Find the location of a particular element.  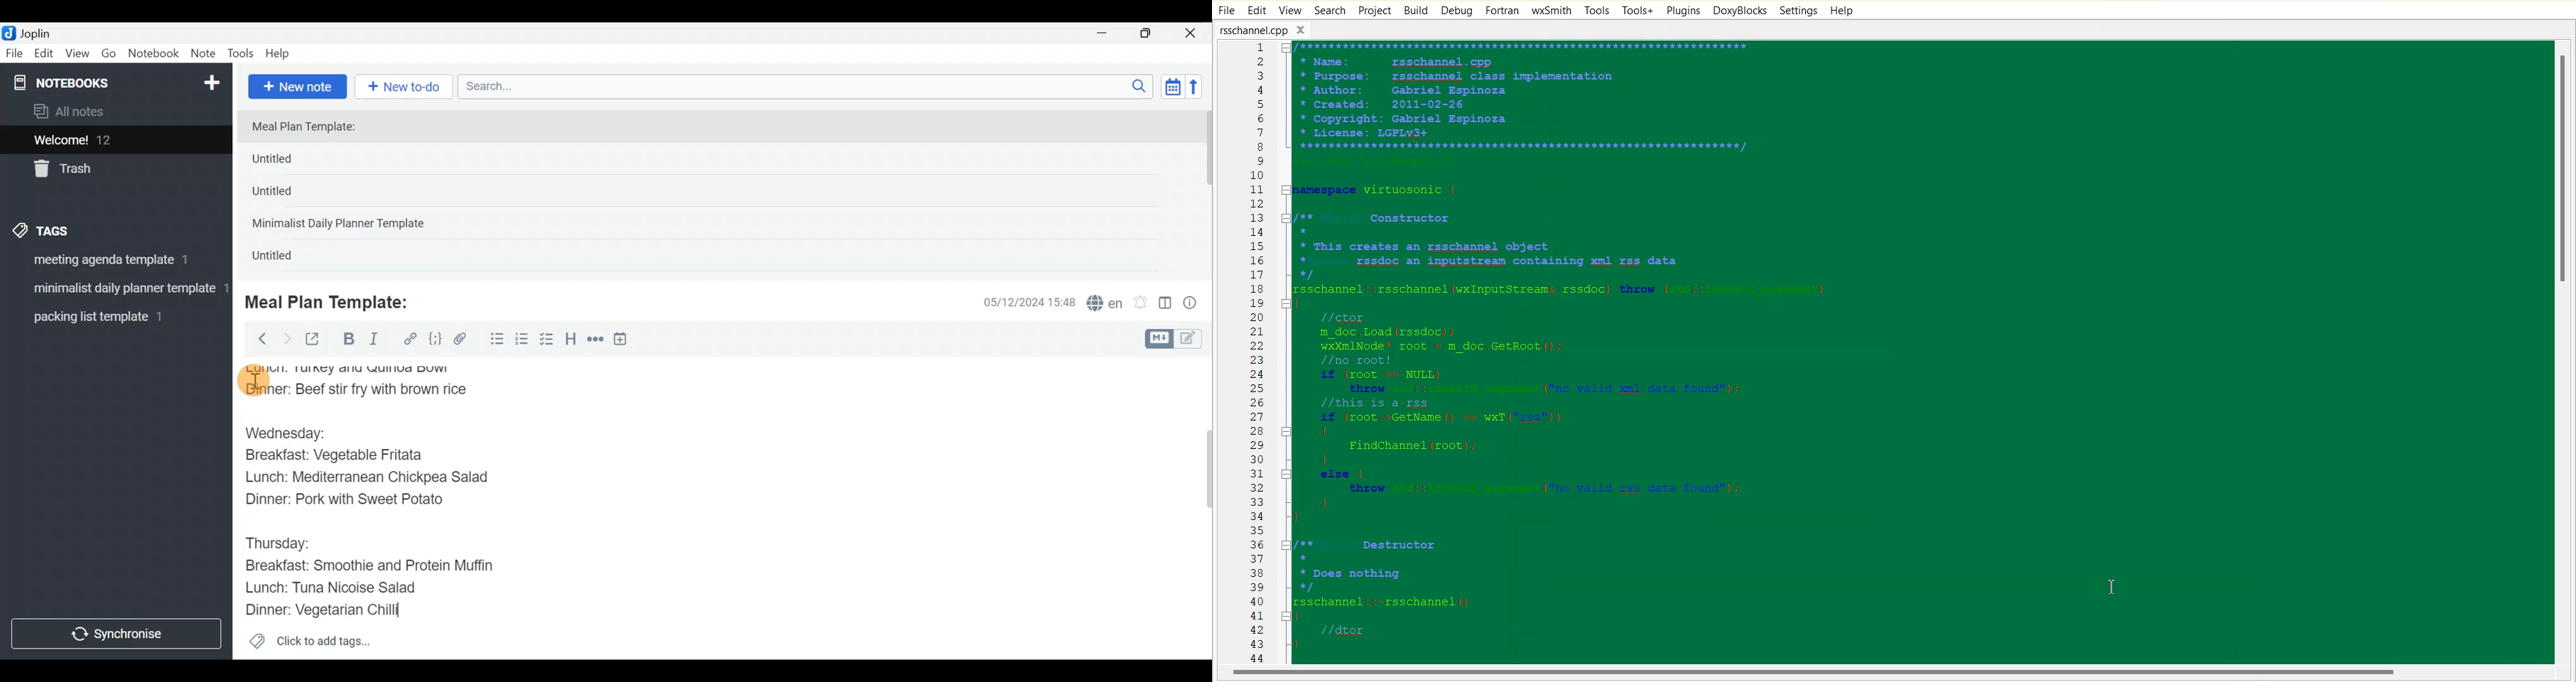

Hyperlink is located at coordinates (410, 339).